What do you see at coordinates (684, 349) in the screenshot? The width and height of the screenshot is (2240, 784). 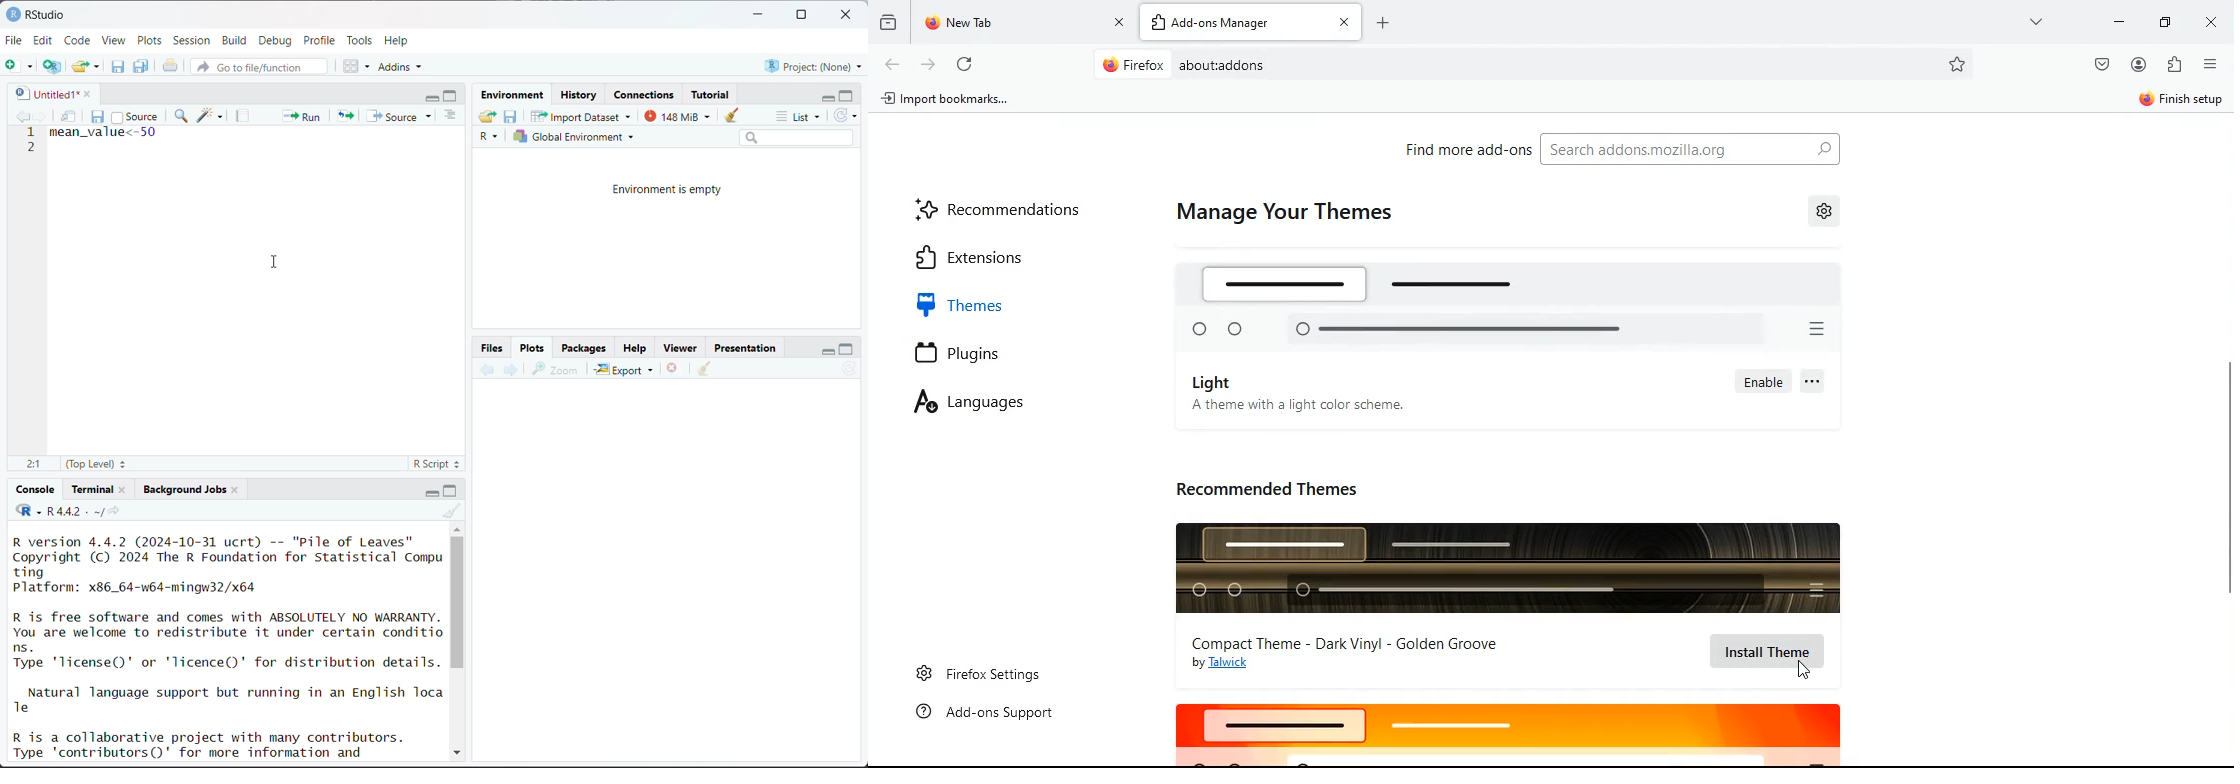 I see `Viewer` at bounding box center [684, 349].